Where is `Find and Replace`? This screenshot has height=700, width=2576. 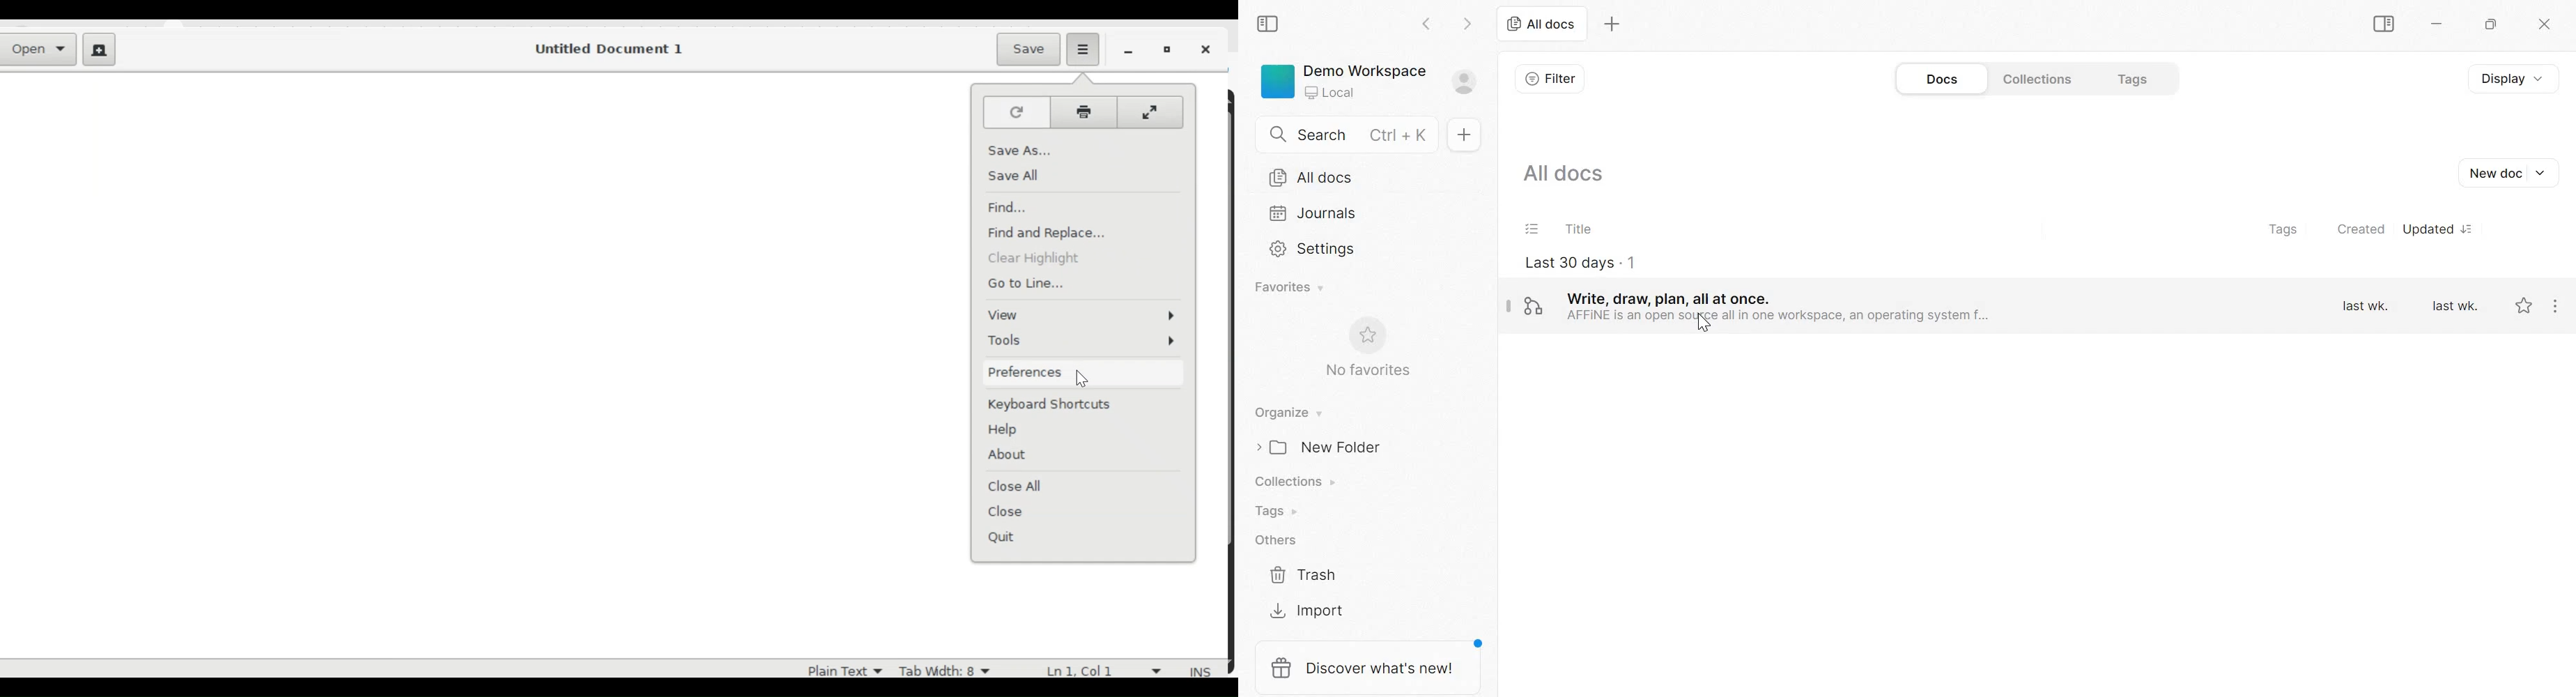
Find and Replace is located at coordinates (1050, 234).